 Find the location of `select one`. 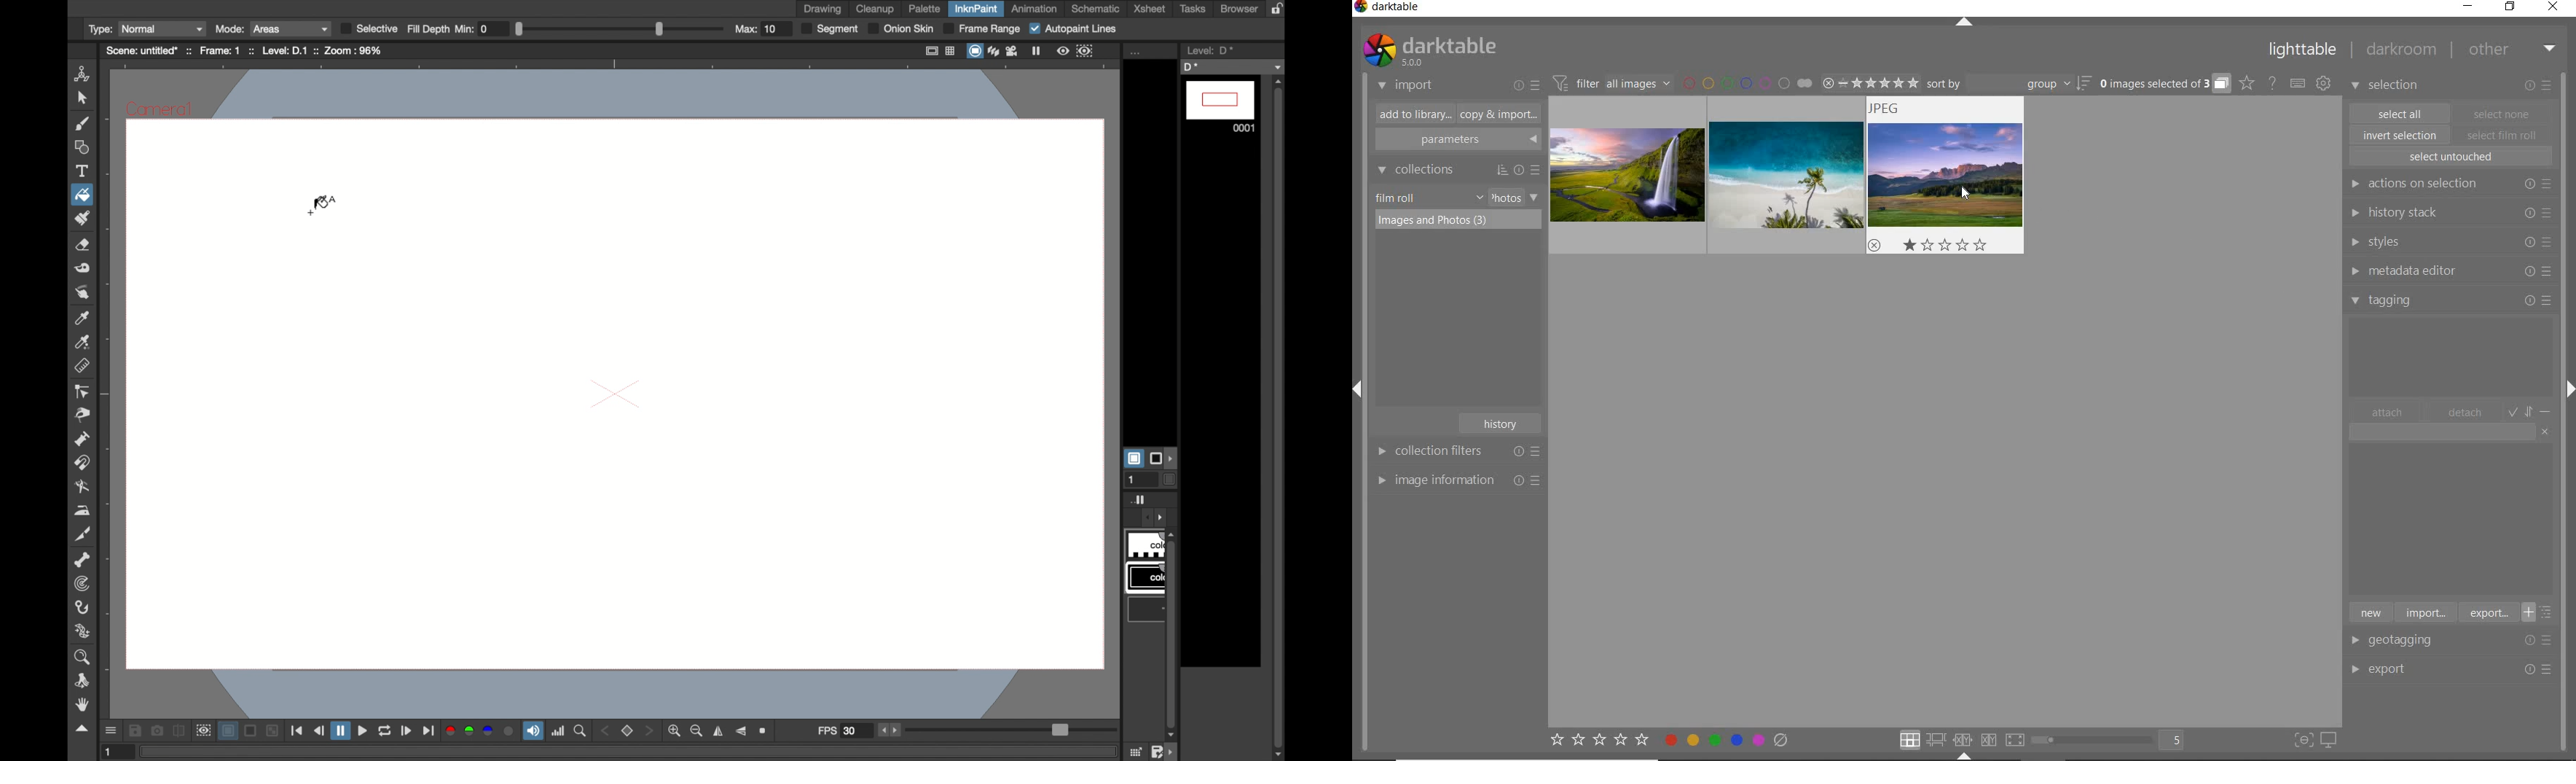

select one is located at coordinates (2502, 113).